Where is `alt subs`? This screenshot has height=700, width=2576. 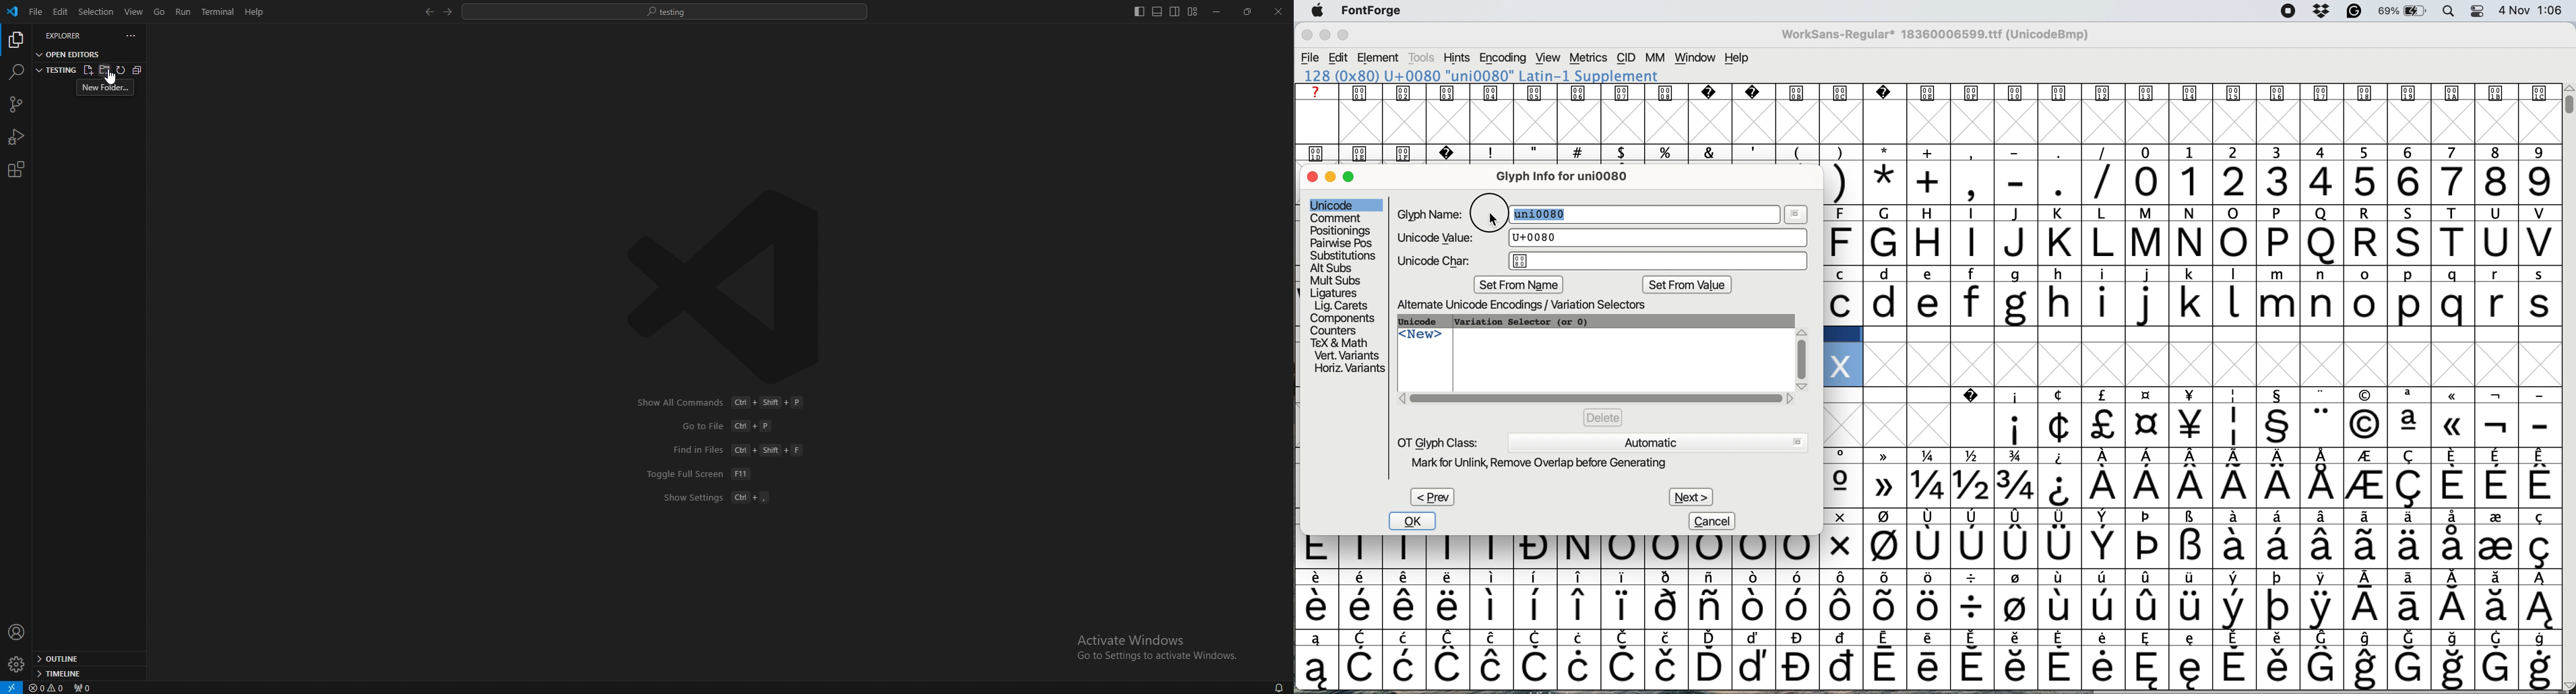
alt subs is located at coordinates (1333, 267).